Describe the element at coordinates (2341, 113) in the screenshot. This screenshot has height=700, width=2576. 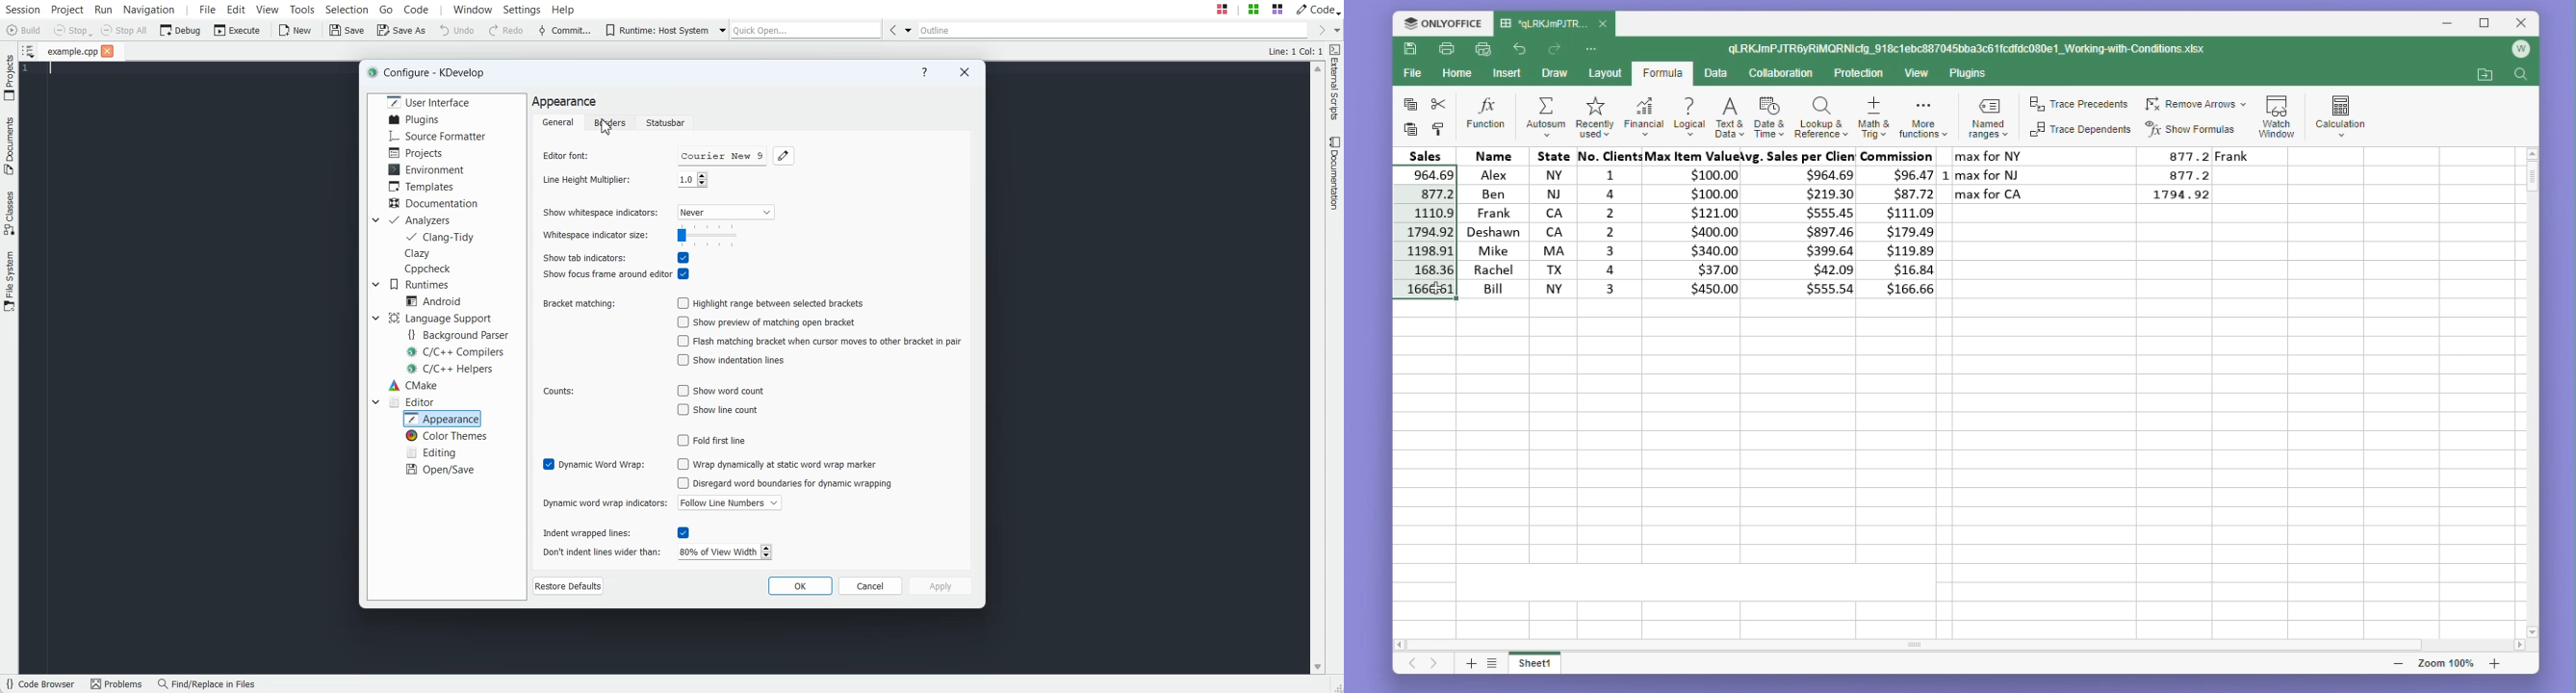
I see `Calculation` at that location.